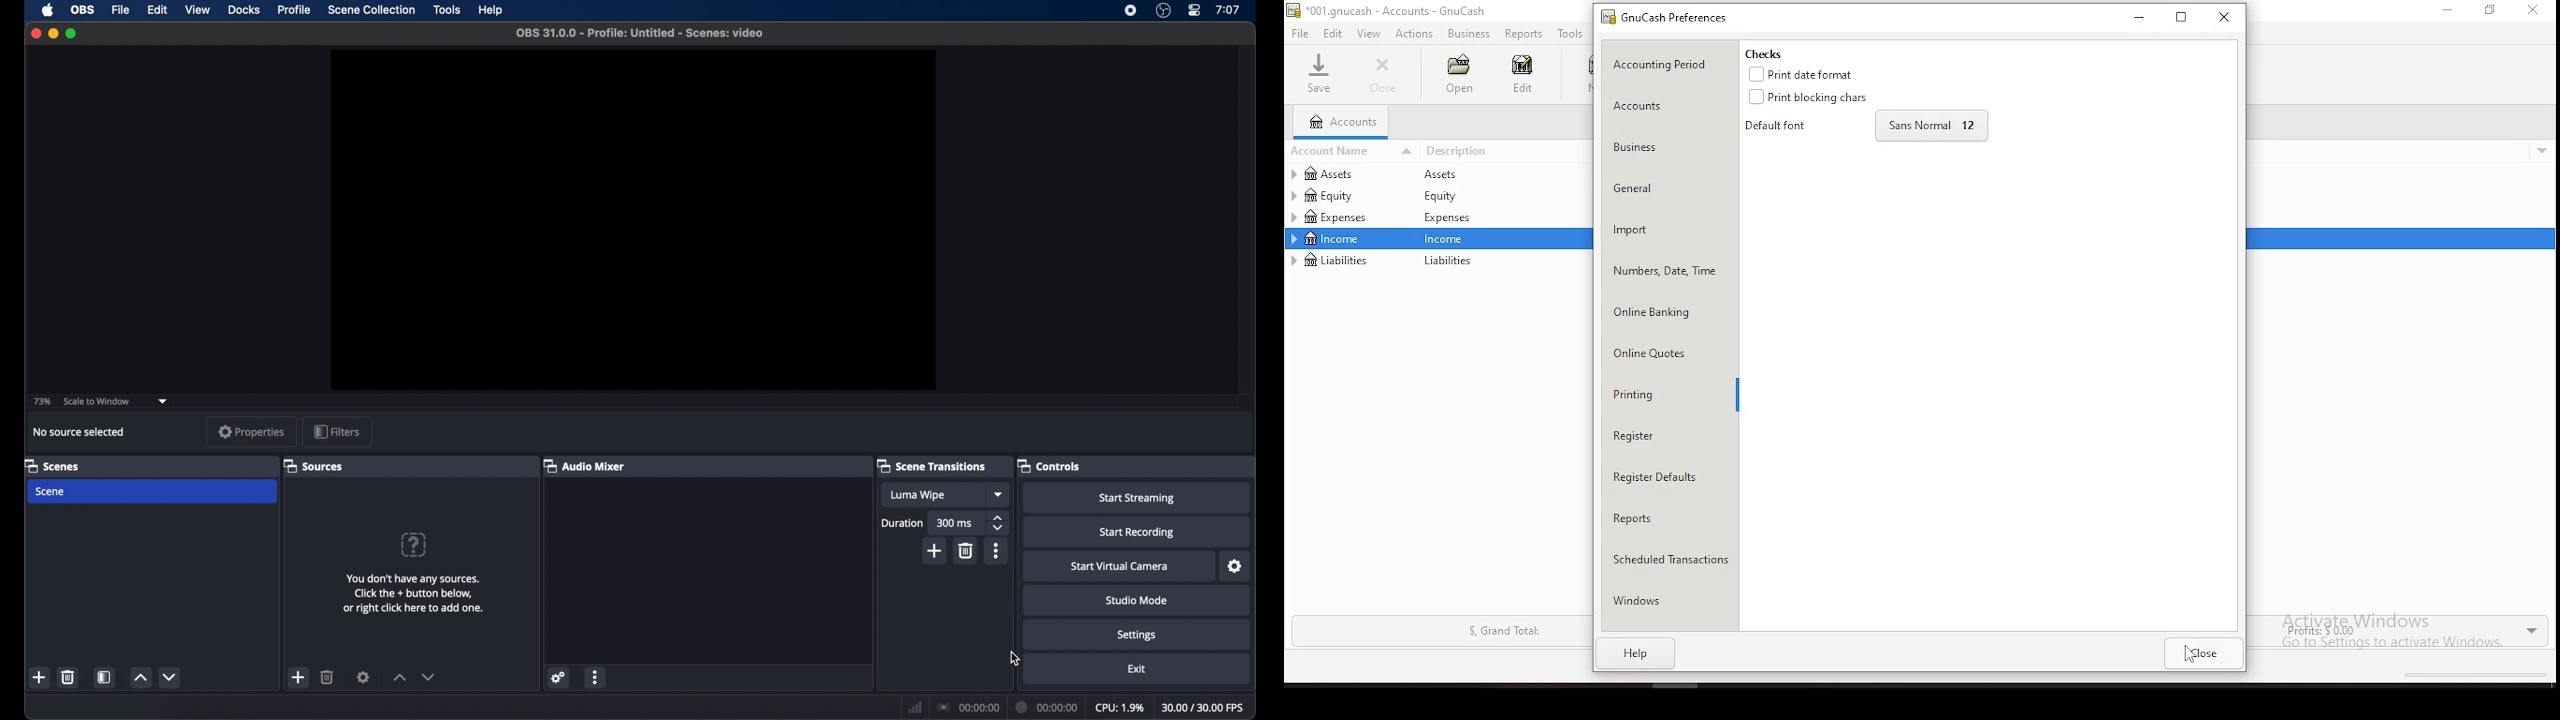 The width and height of the screenshot is (2576, 728). What do you see at coordinates (1651, 355) in the screenshot?
I see `online quotes` at bounding box center [1651, 355].